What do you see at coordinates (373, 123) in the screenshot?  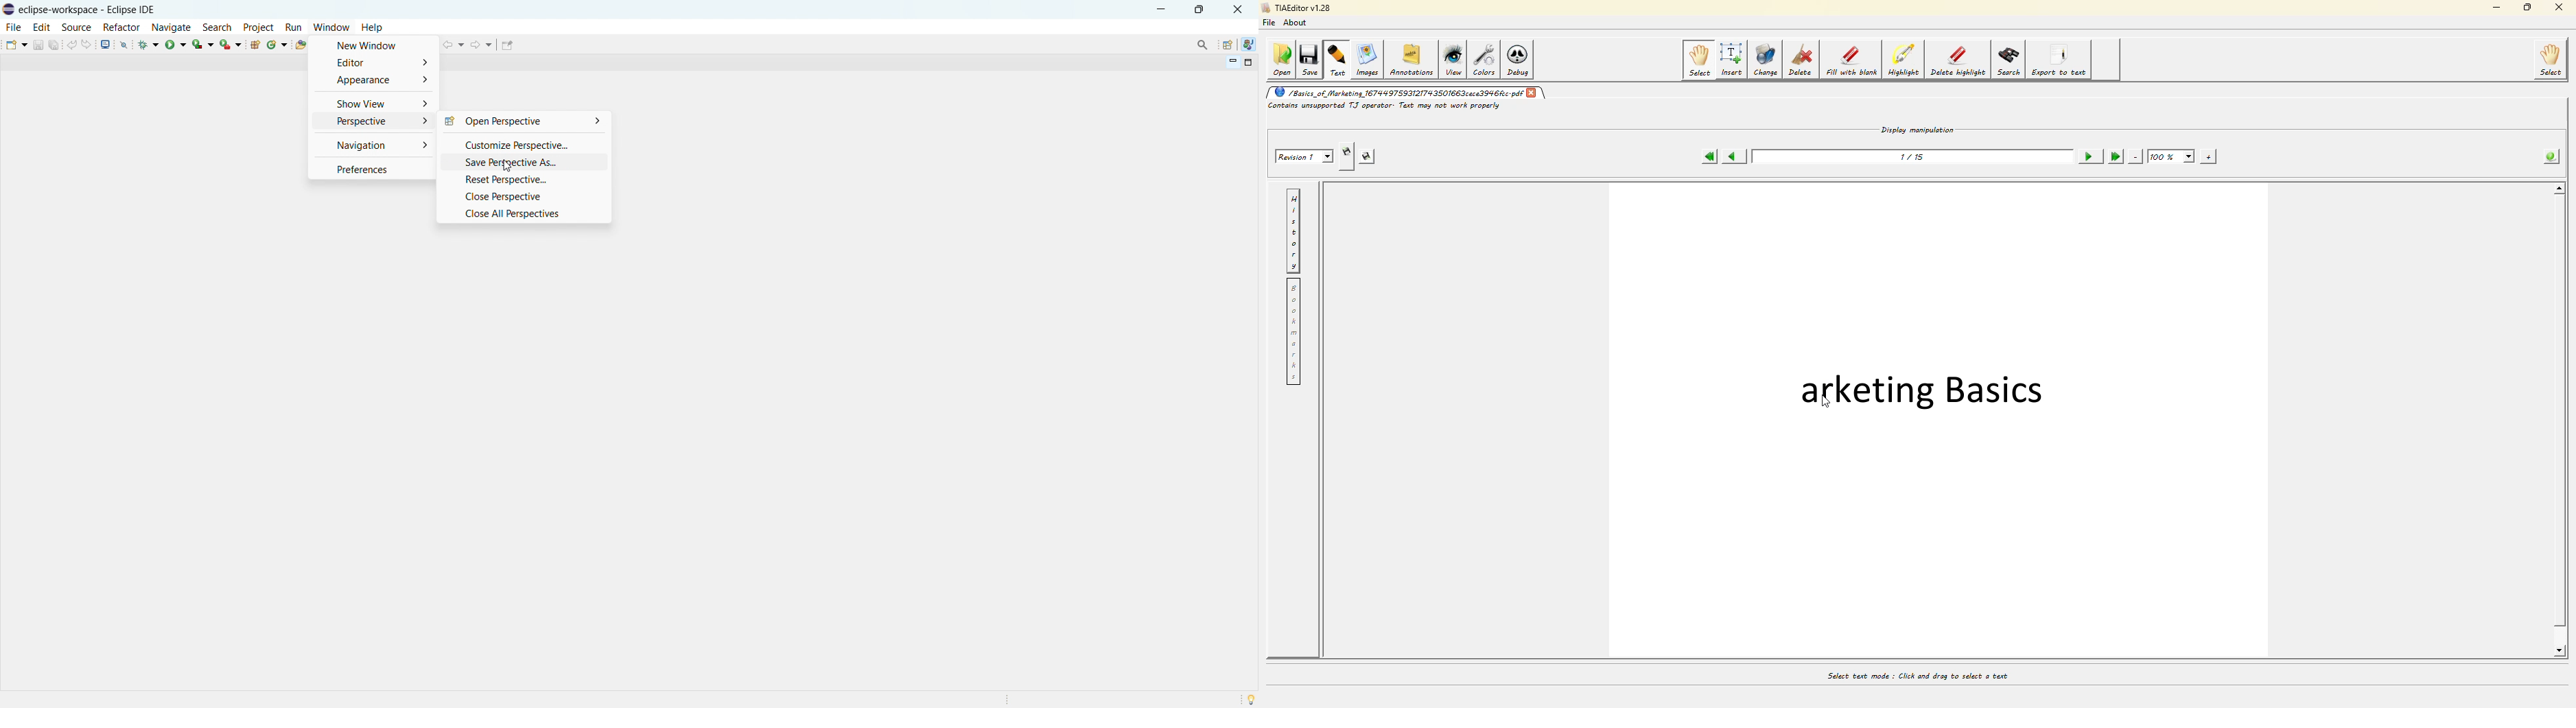 I see `perspective` at bounding box center [373, 123].